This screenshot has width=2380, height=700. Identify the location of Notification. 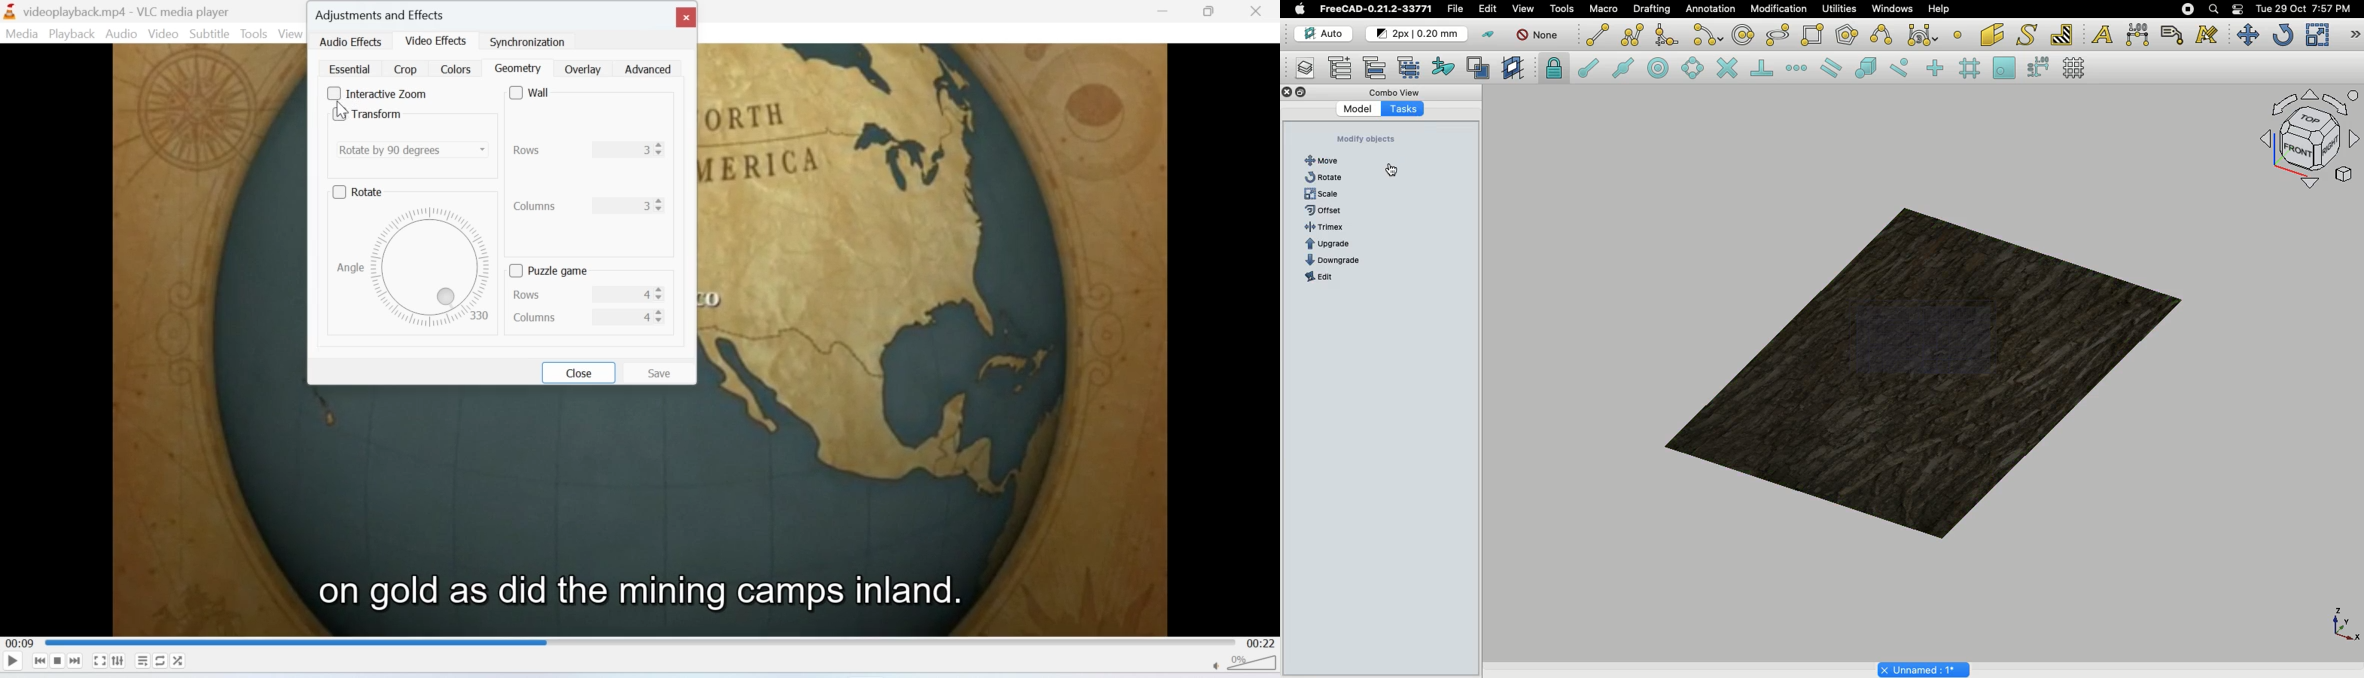
(2240, 8).